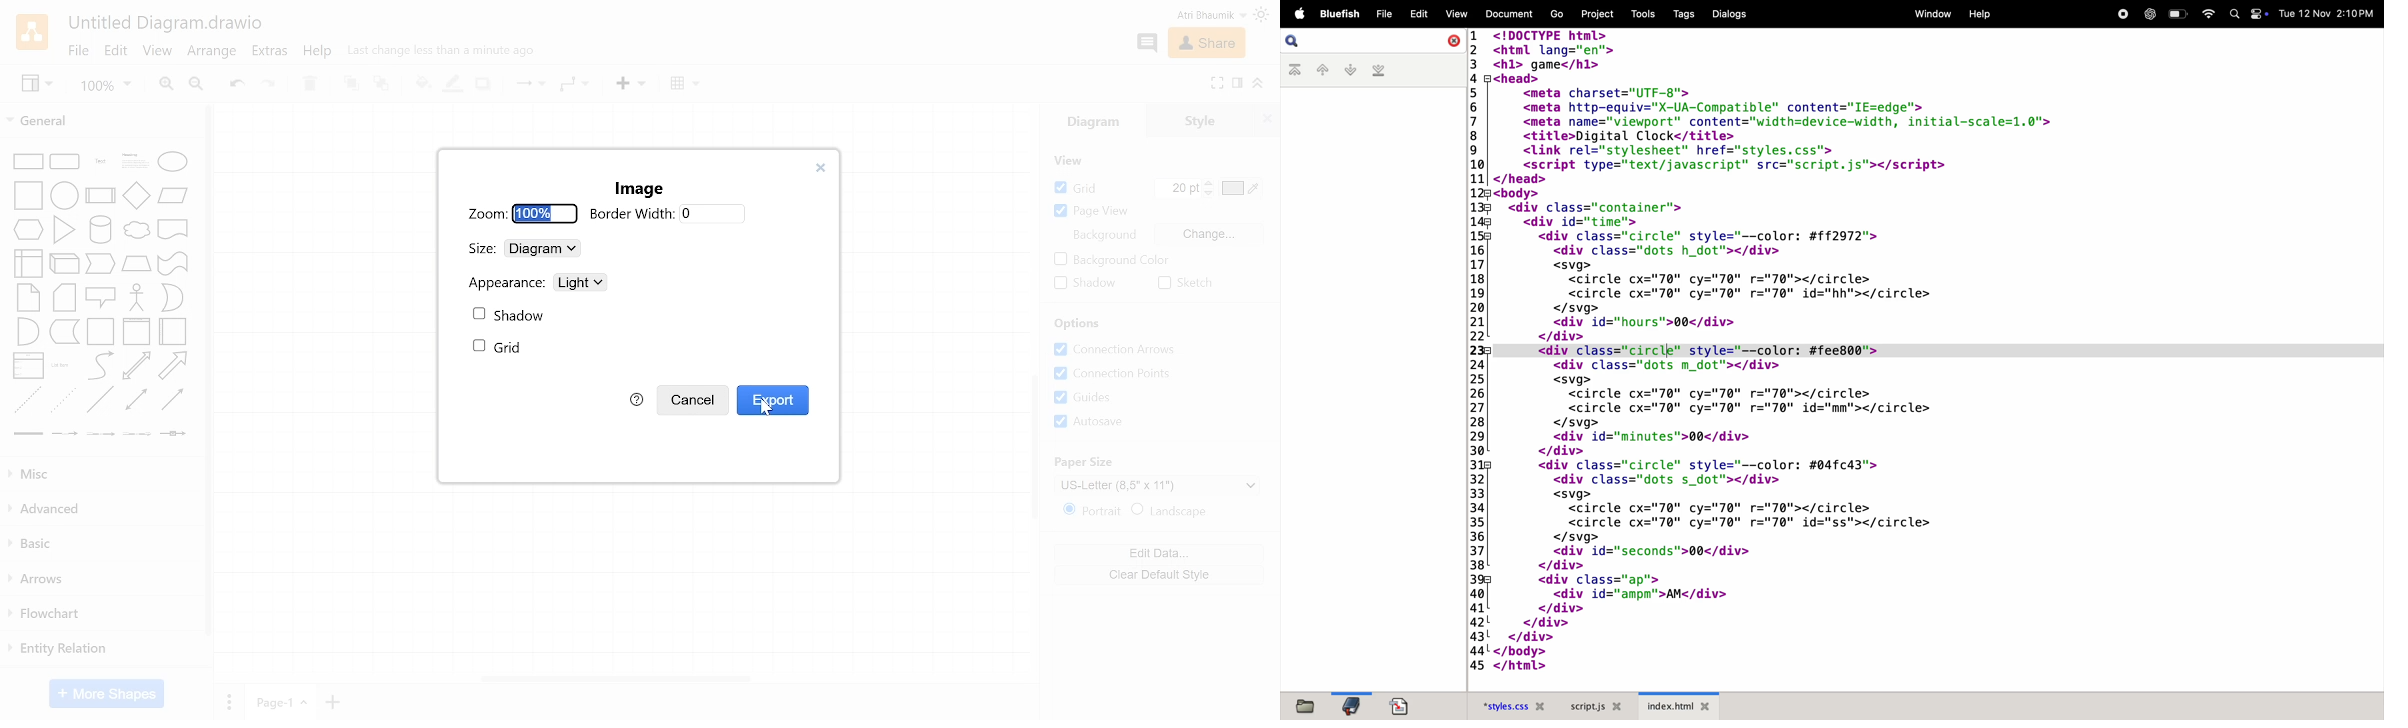  Describe the element at coordinates (1258, 84) in the screenshot. I see `Collapse` at that location.